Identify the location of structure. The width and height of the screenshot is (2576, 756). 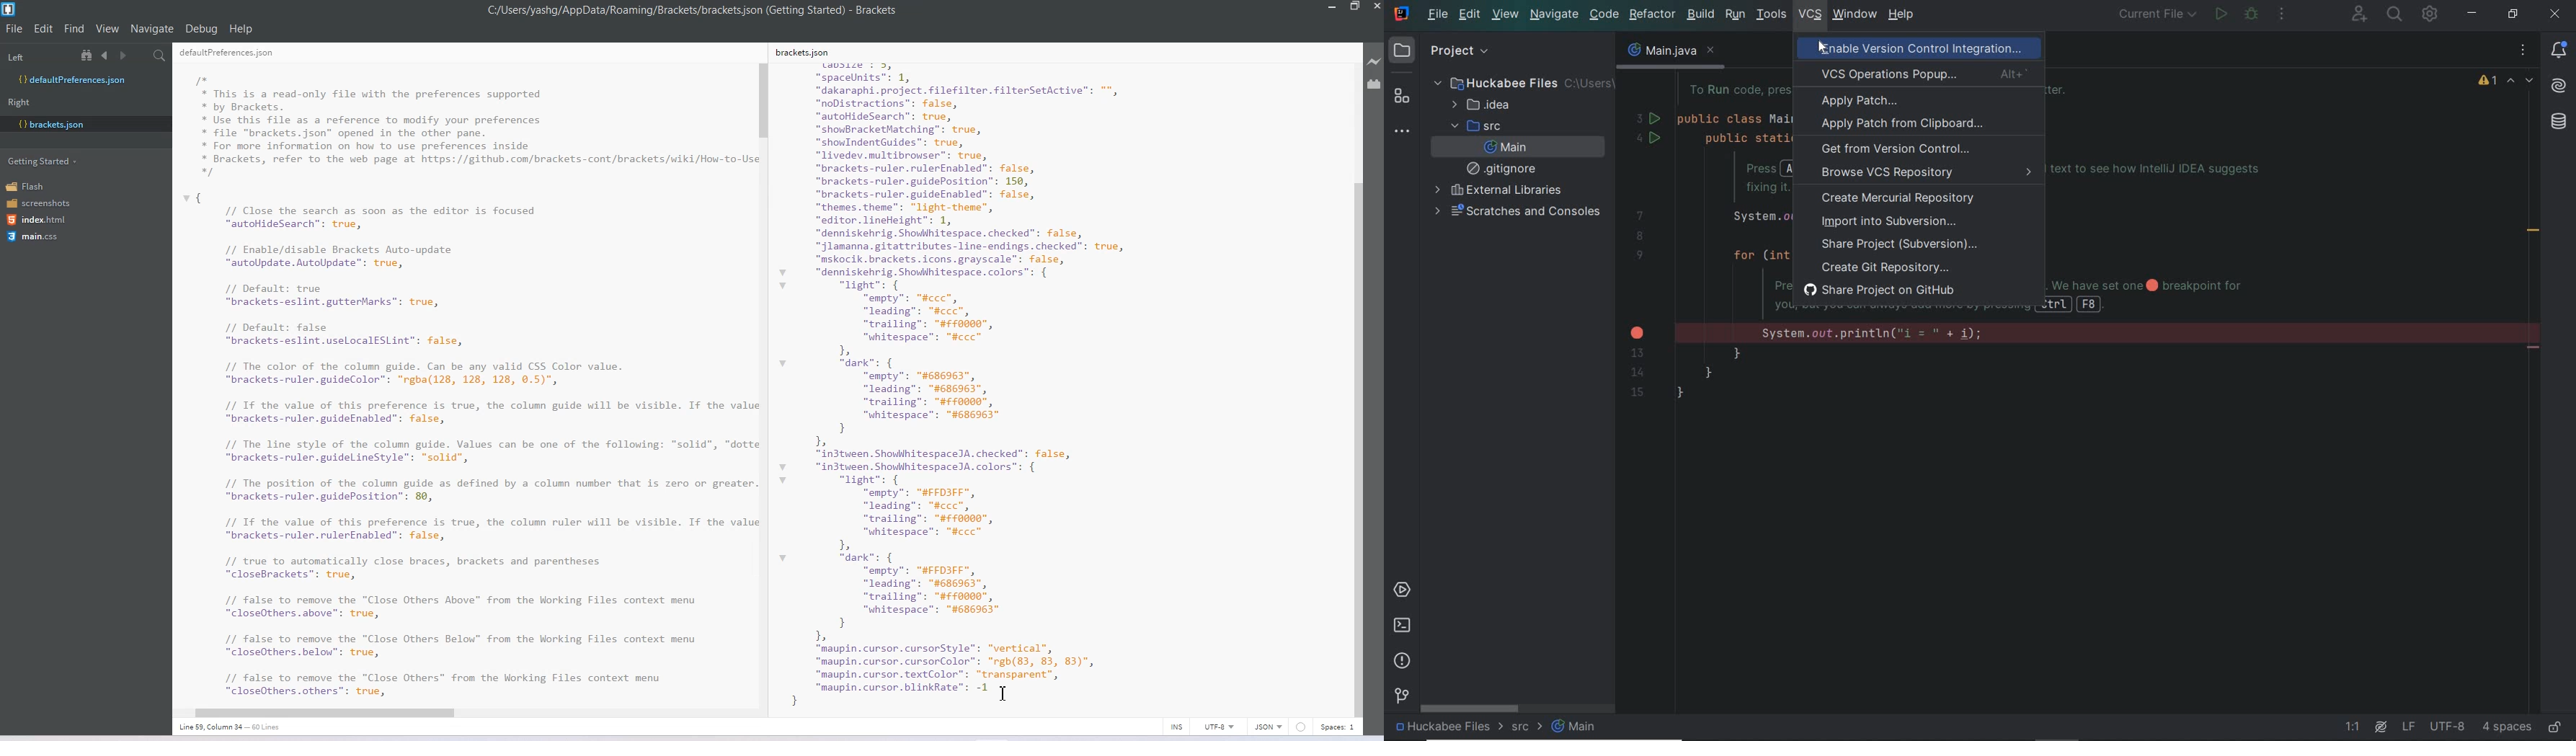
(1401, 97).